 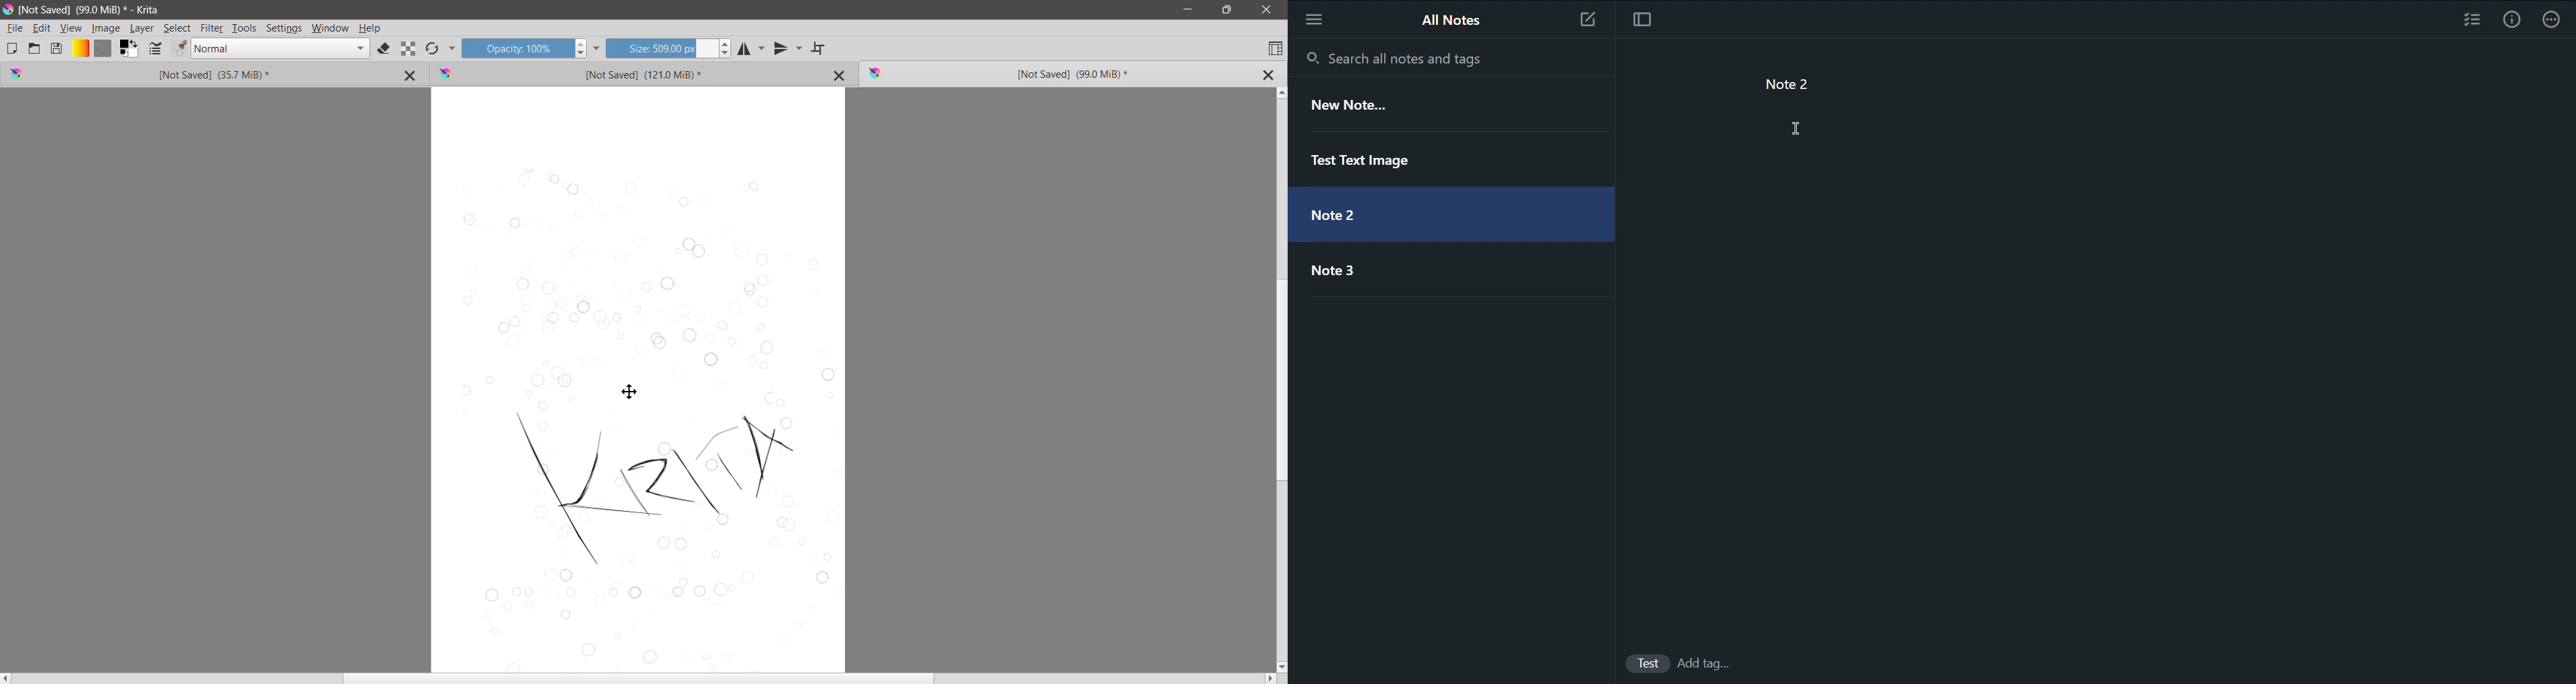 I want to click on Vertical Mirror Tool, so click(x=788, y=48).